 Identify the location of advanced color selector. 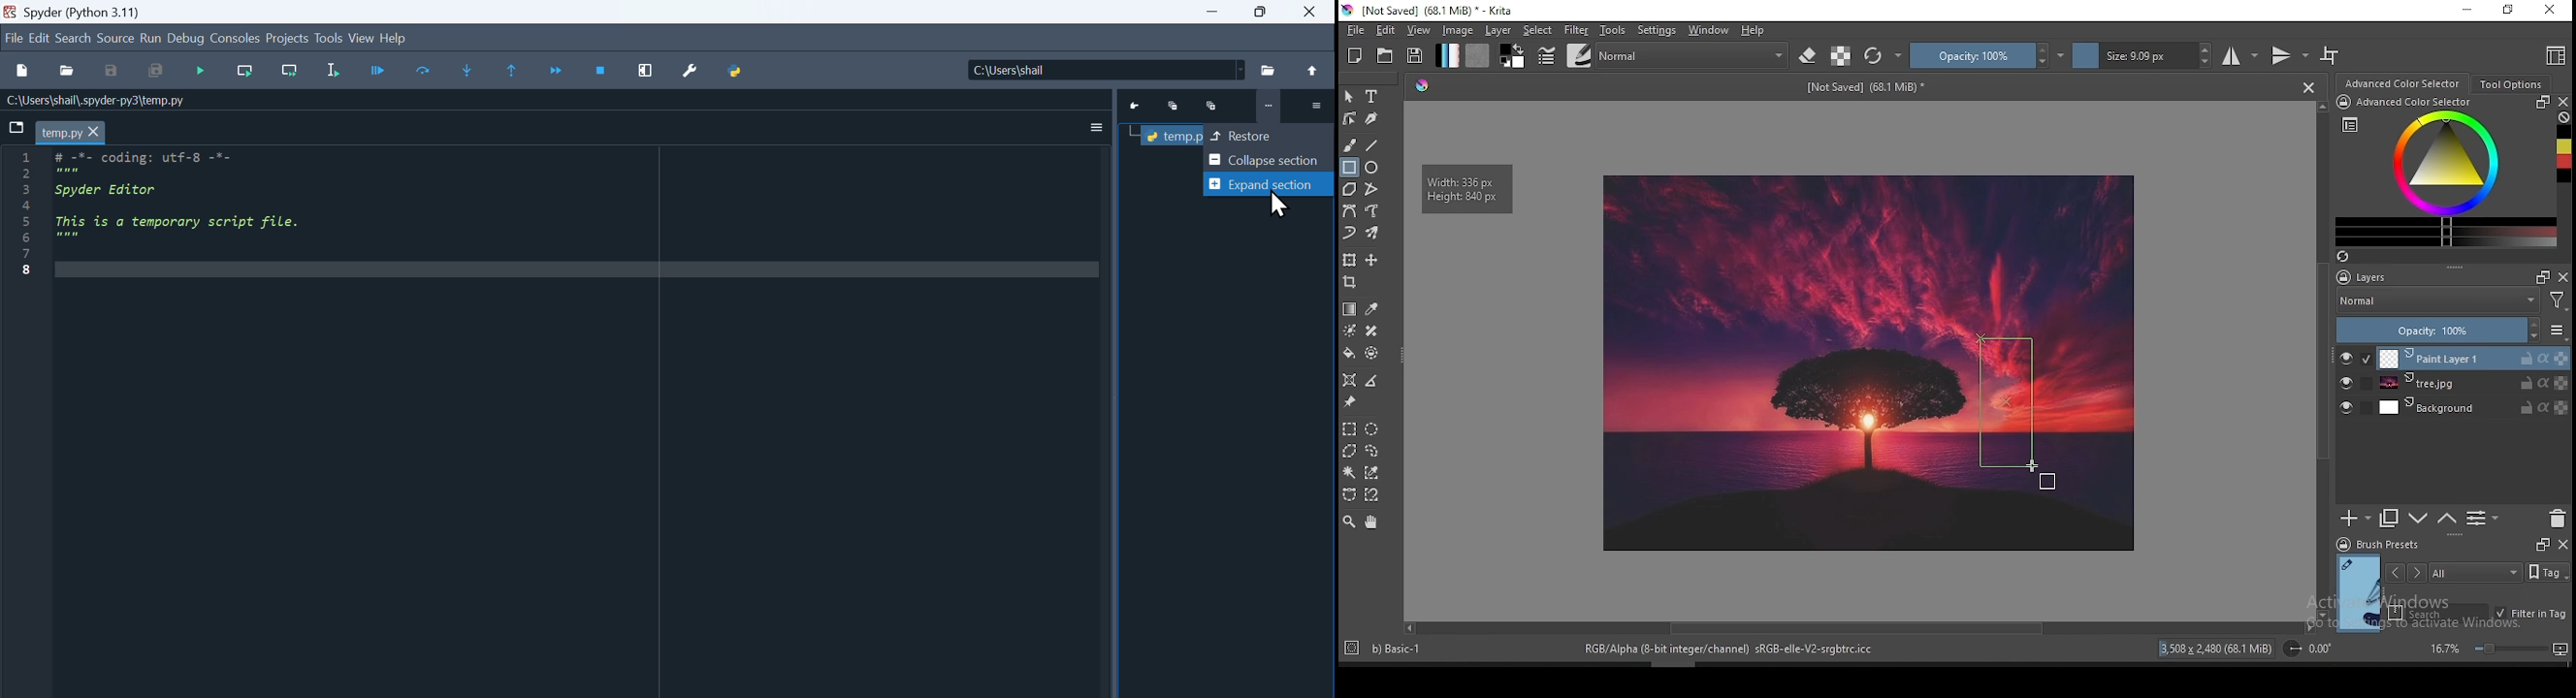
(2446, 172).